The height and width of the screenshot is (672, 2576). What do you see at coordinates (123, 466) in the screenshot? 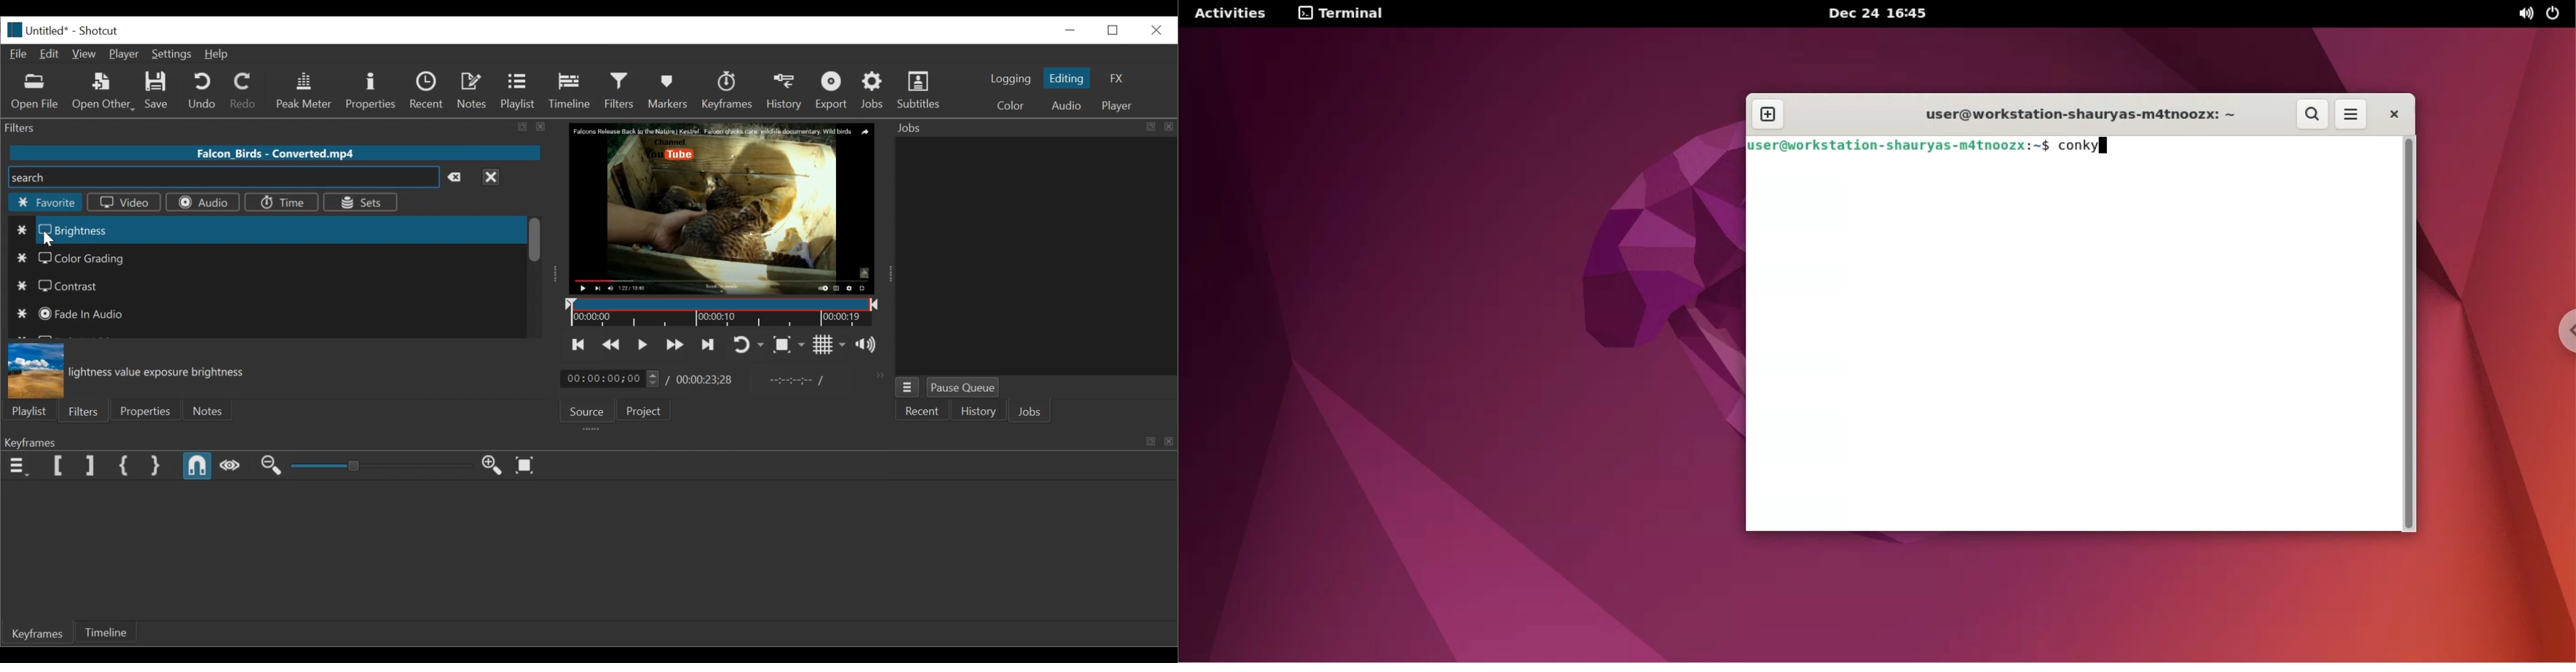
I see `Set First Simple Keyframe` at bounding box center [123, 466].